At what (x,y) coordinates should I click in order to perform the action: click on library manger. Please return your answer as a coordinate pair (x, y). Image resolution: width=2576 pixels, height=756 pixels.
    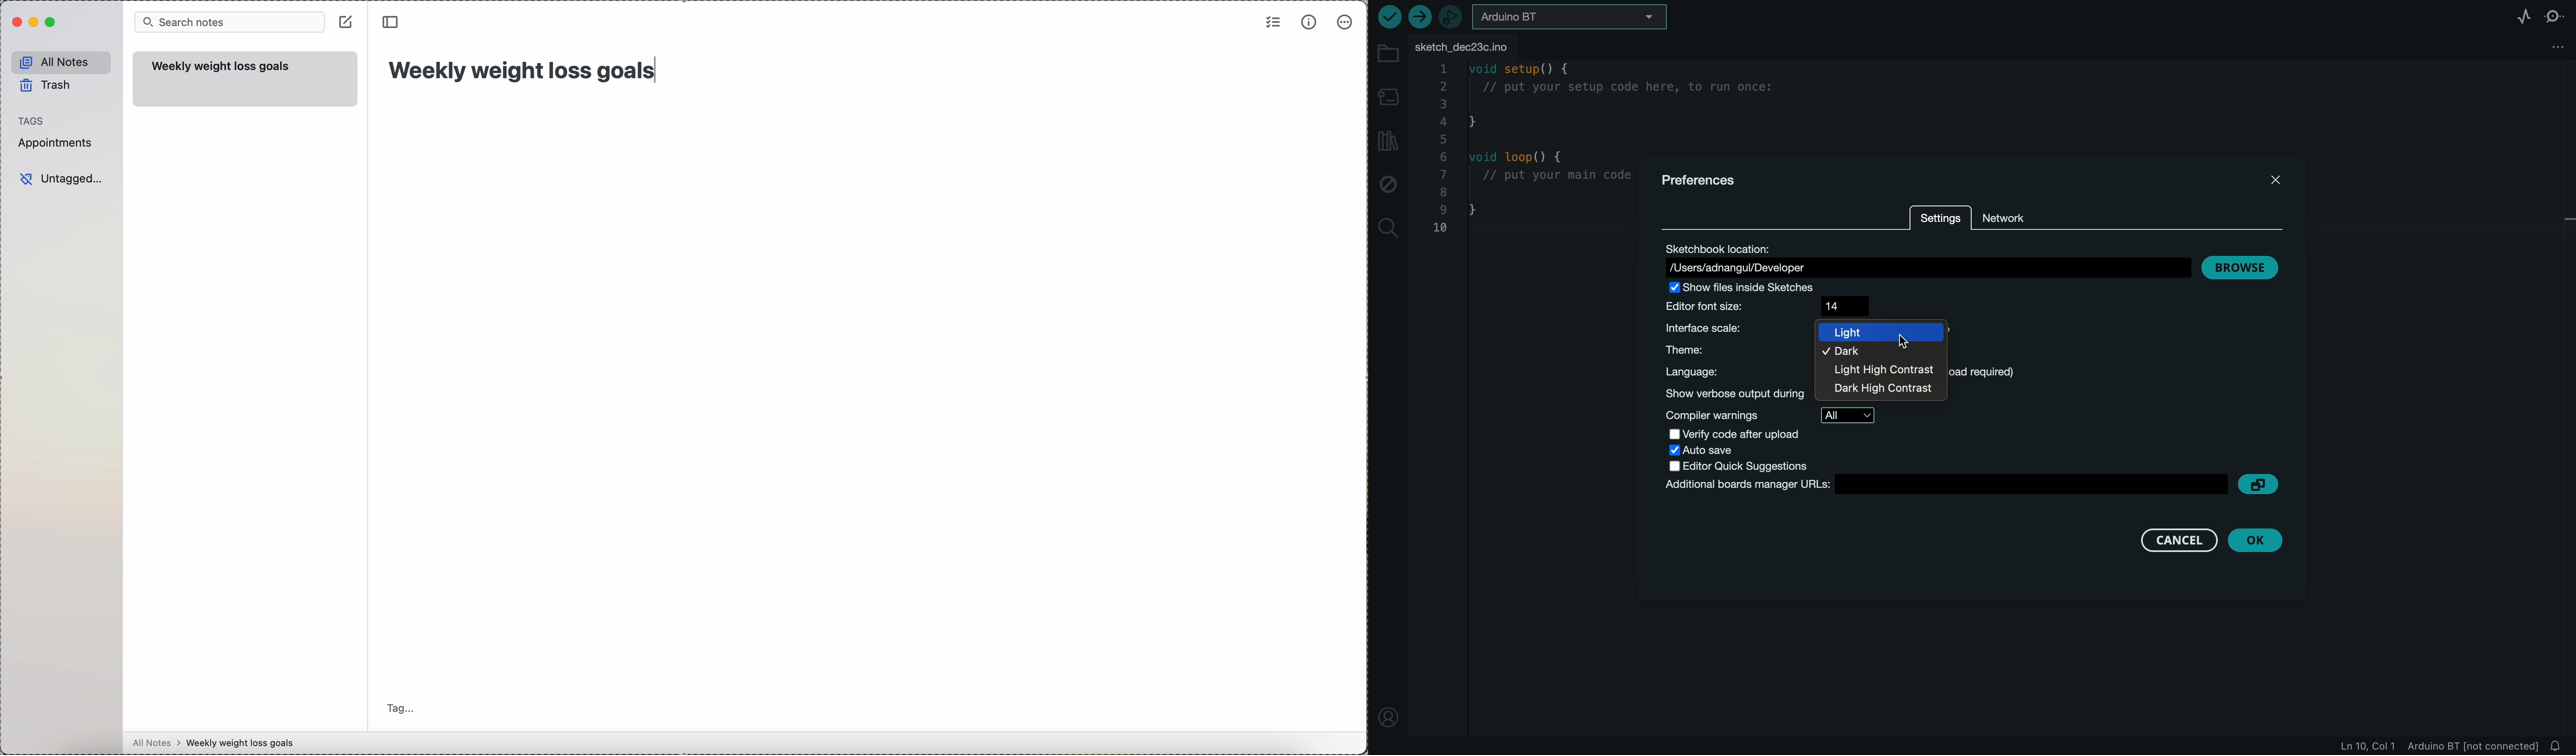
    Looking at the image, I should click on (1387, 141).